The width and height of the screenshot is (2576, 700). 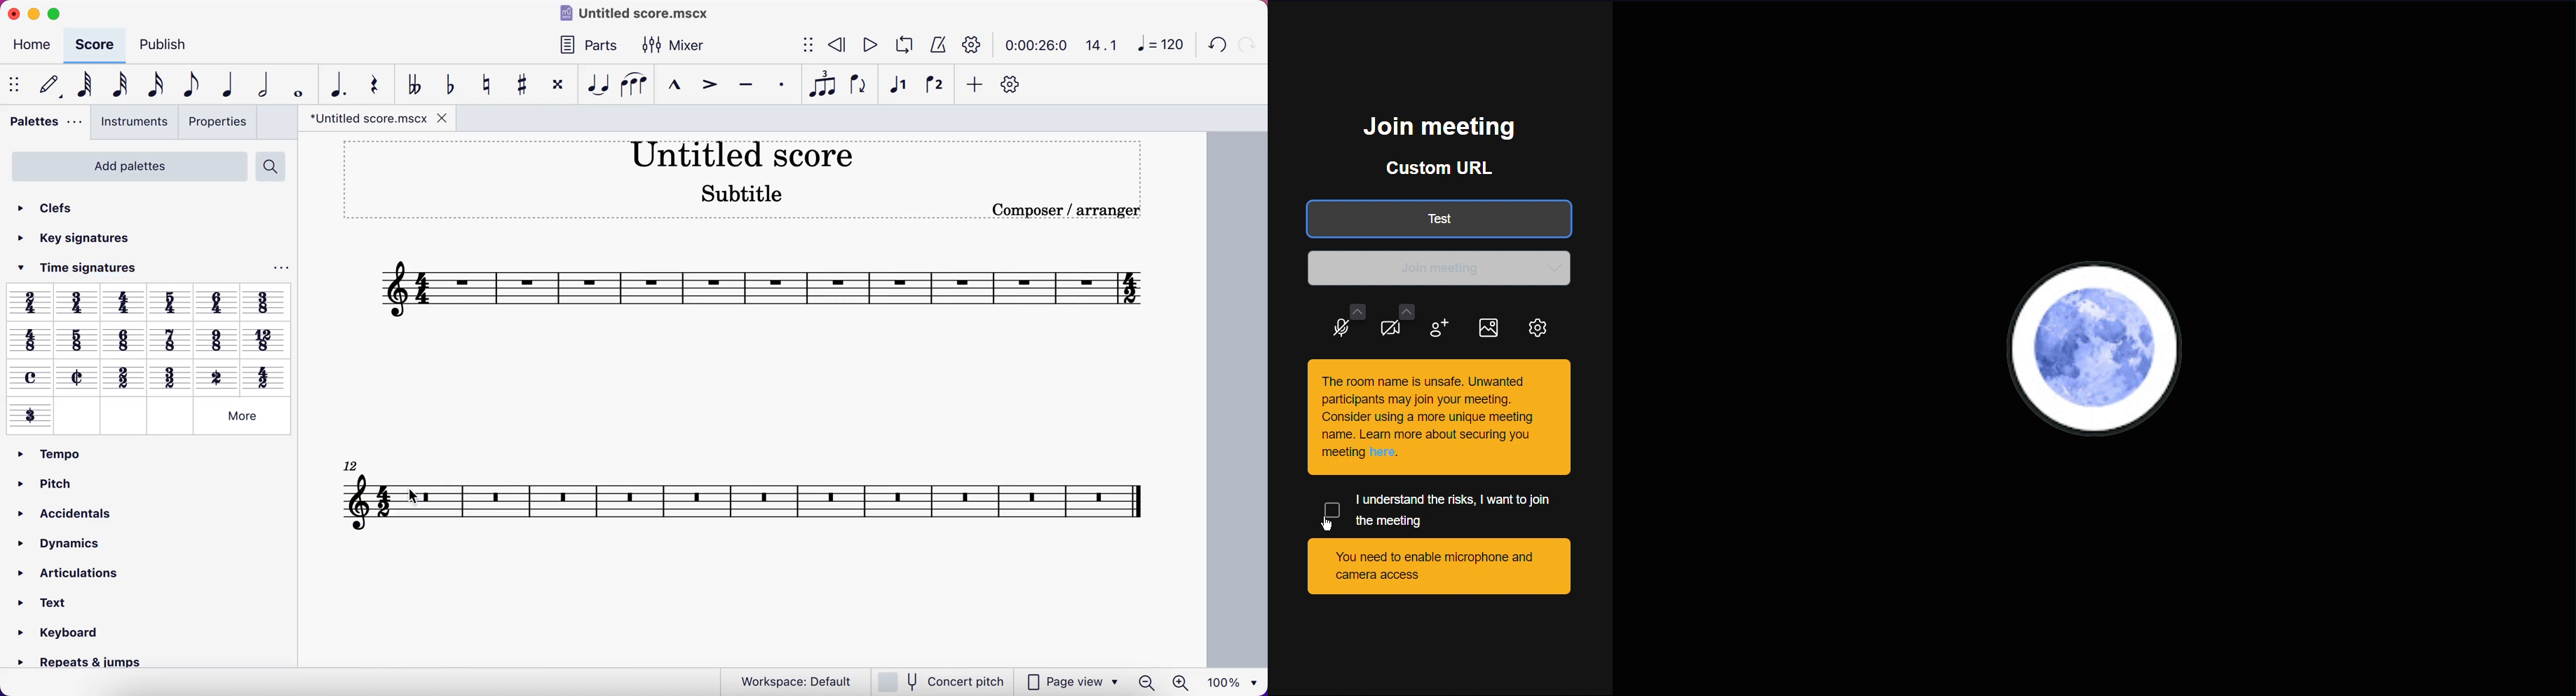 What do you see at coordinates (90, 45) in the screenshot?
I see `score` at bounding box center [90, 45].